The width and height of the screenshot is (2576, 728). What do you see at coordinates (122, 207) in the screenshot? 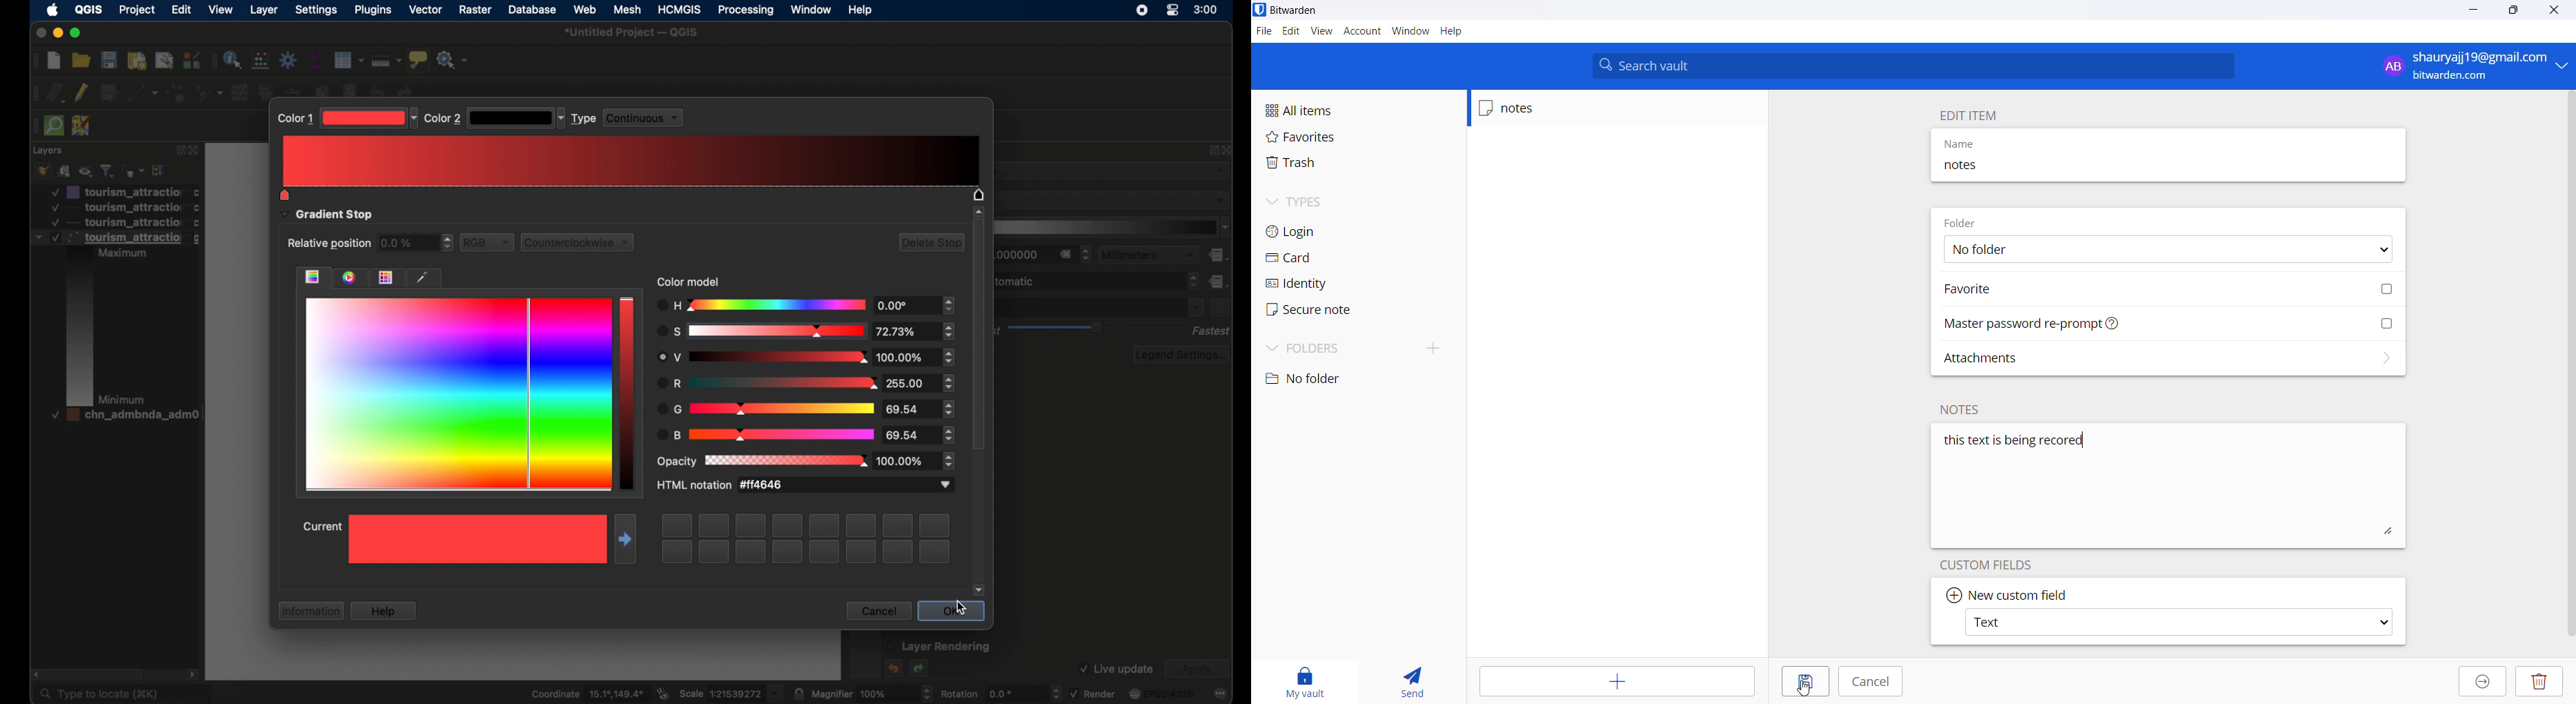
I see `layer 2` at bounding box center [122, 207].